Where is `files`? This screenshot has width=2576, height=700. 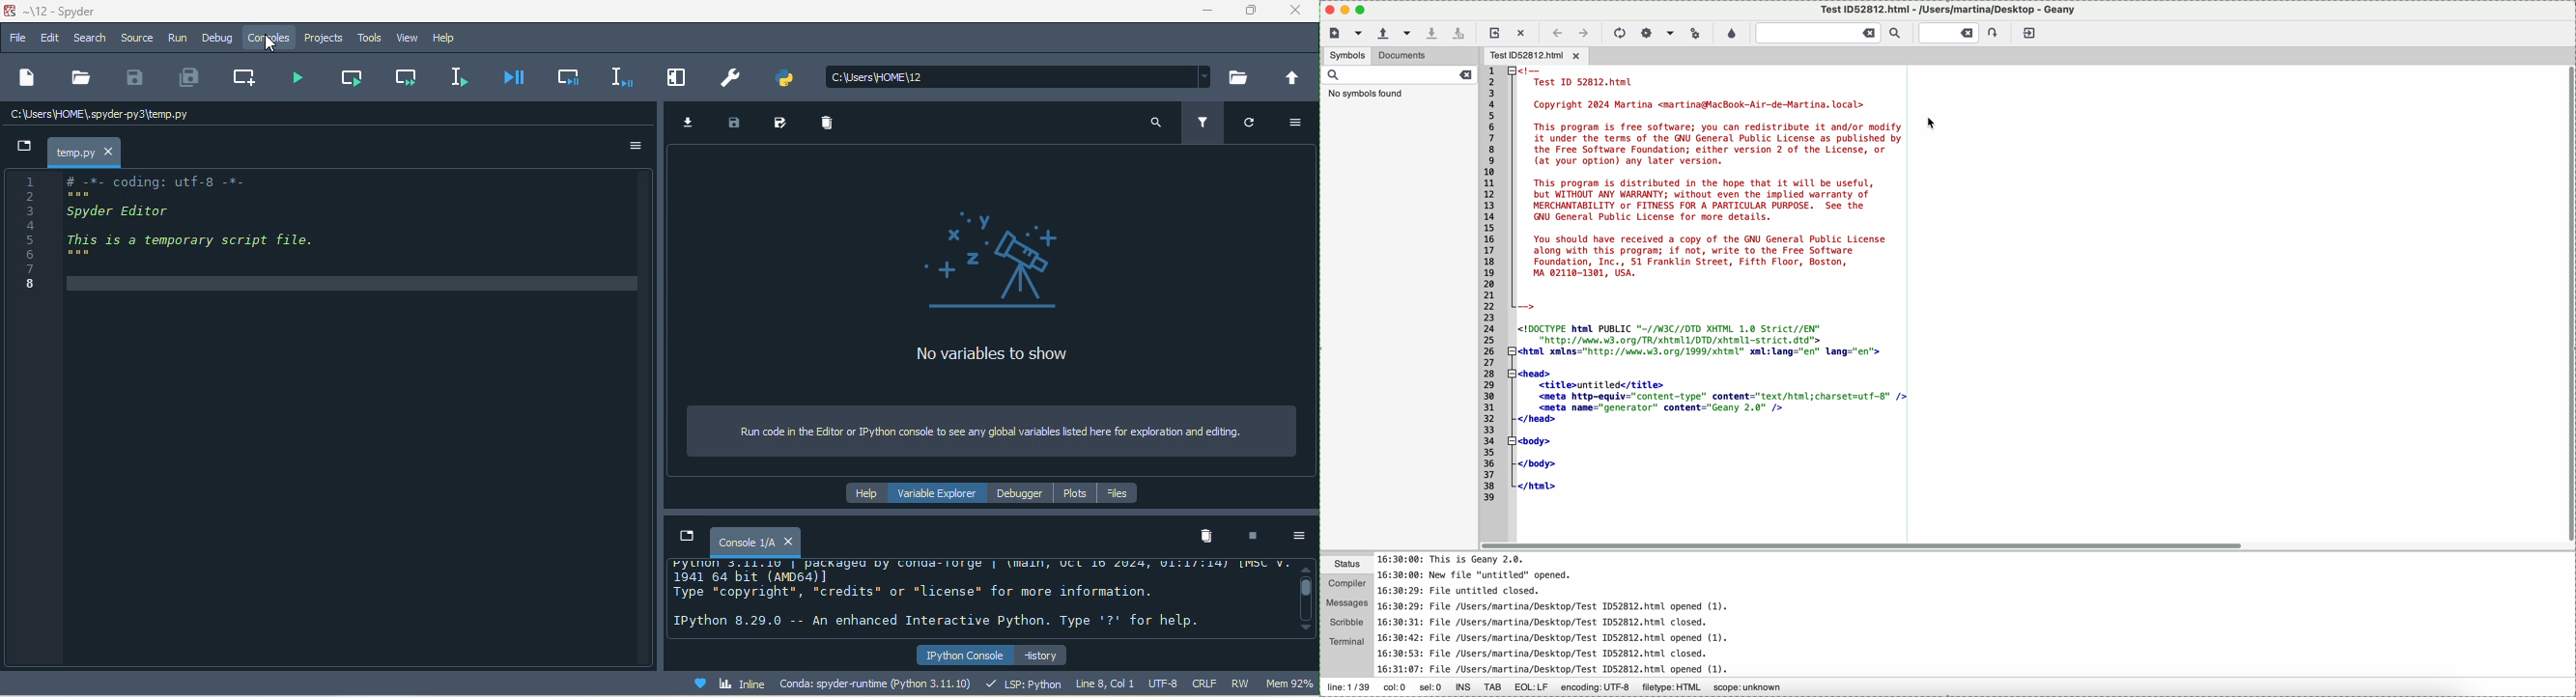 files is located at coordinates (1123, 494).